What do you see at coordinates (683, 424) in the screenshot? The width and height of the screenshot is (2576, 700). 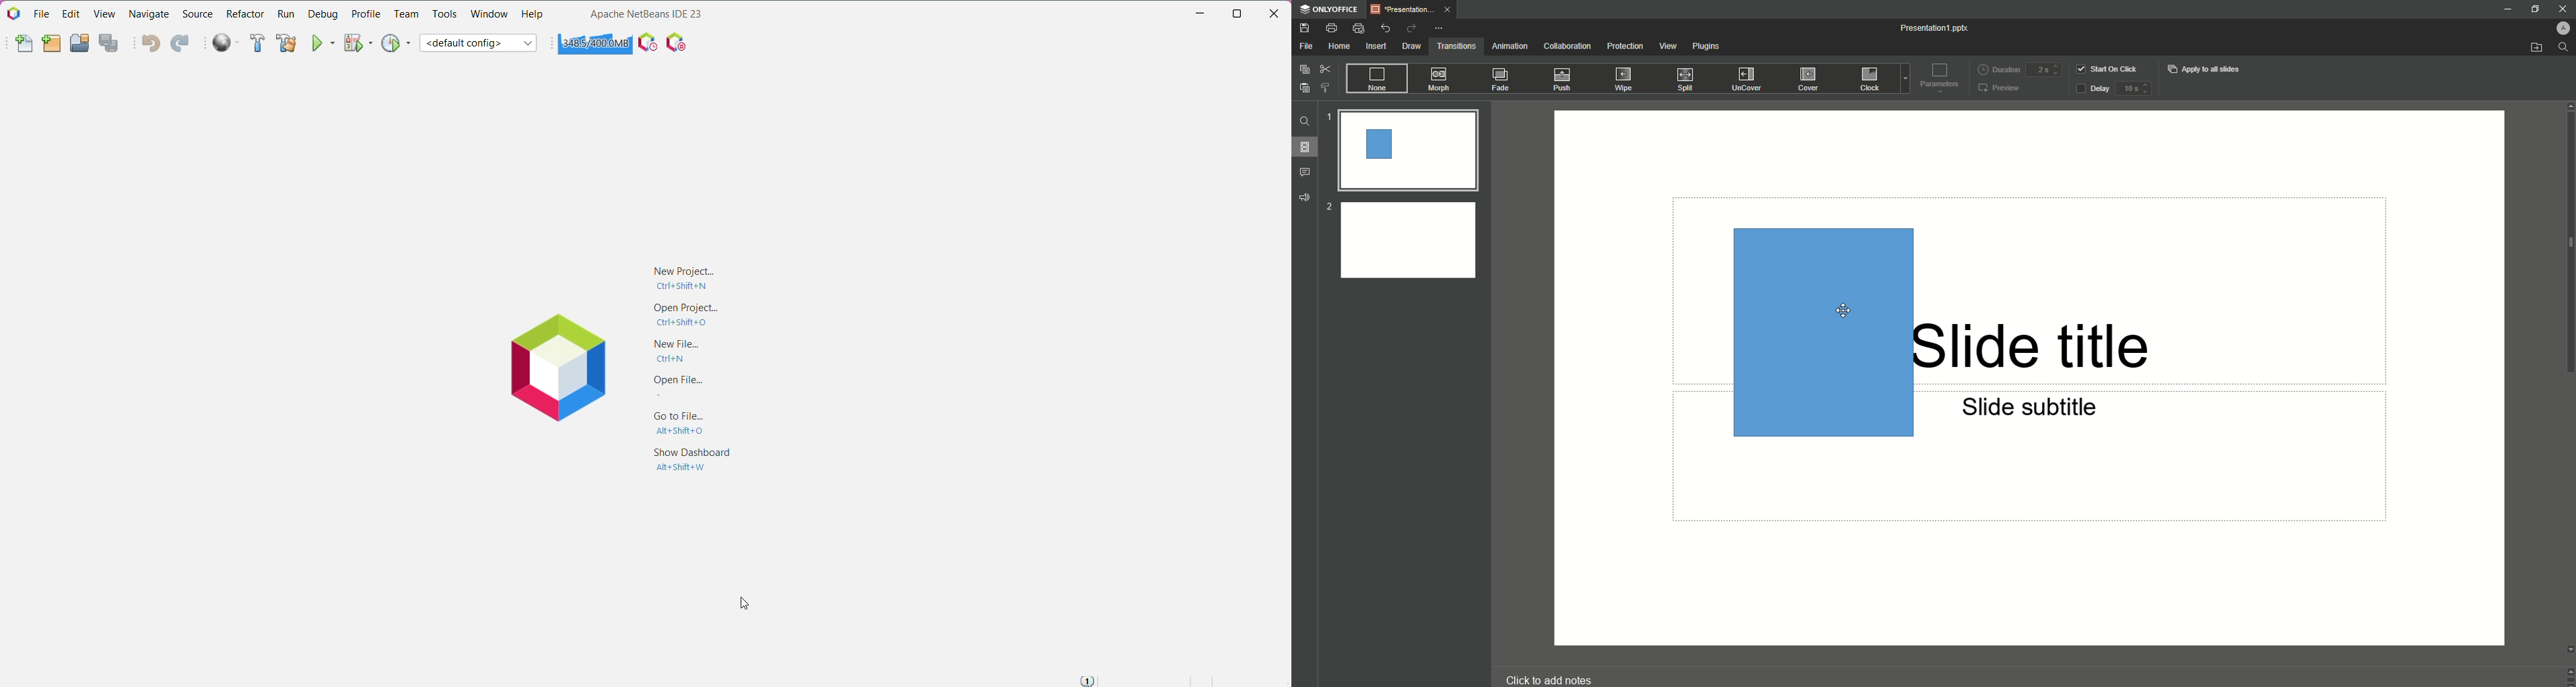 I see `Go to File` at bounding box center [683, 424].